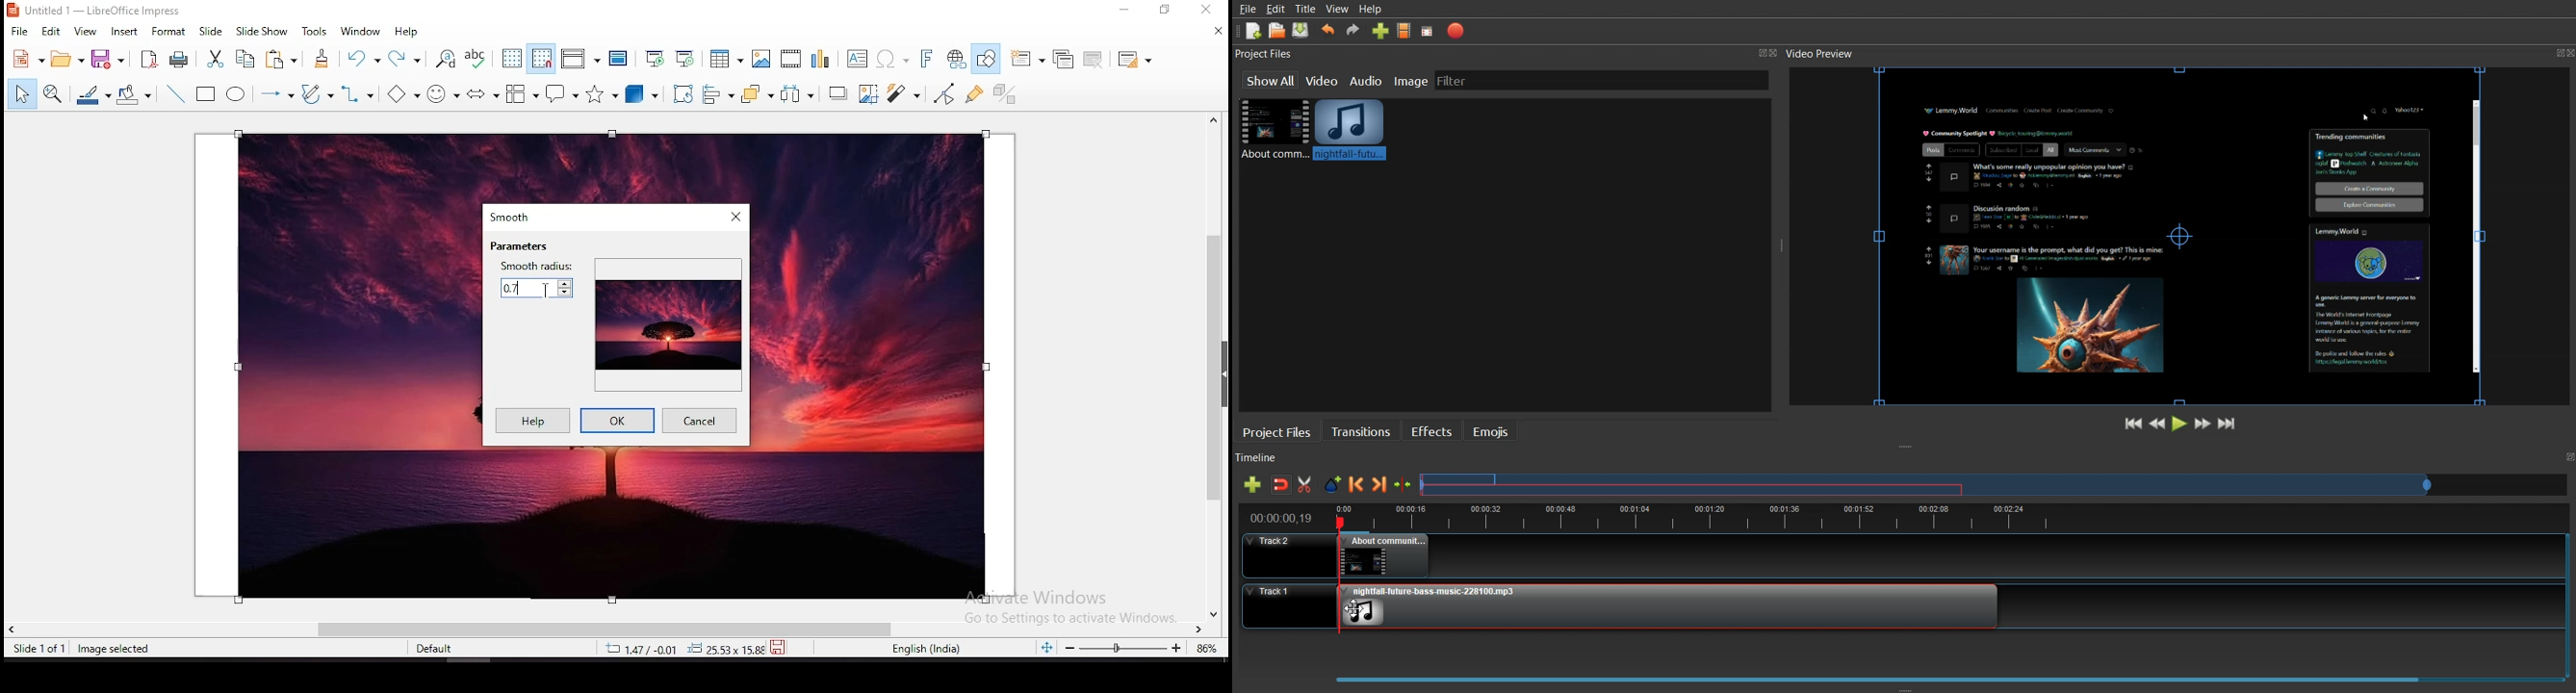 This screenshot has width=2576, height=700. What do you see at coordinates (1353, 29) in the screenshot?
I see `Redo` at bounding box center [1353, 29].